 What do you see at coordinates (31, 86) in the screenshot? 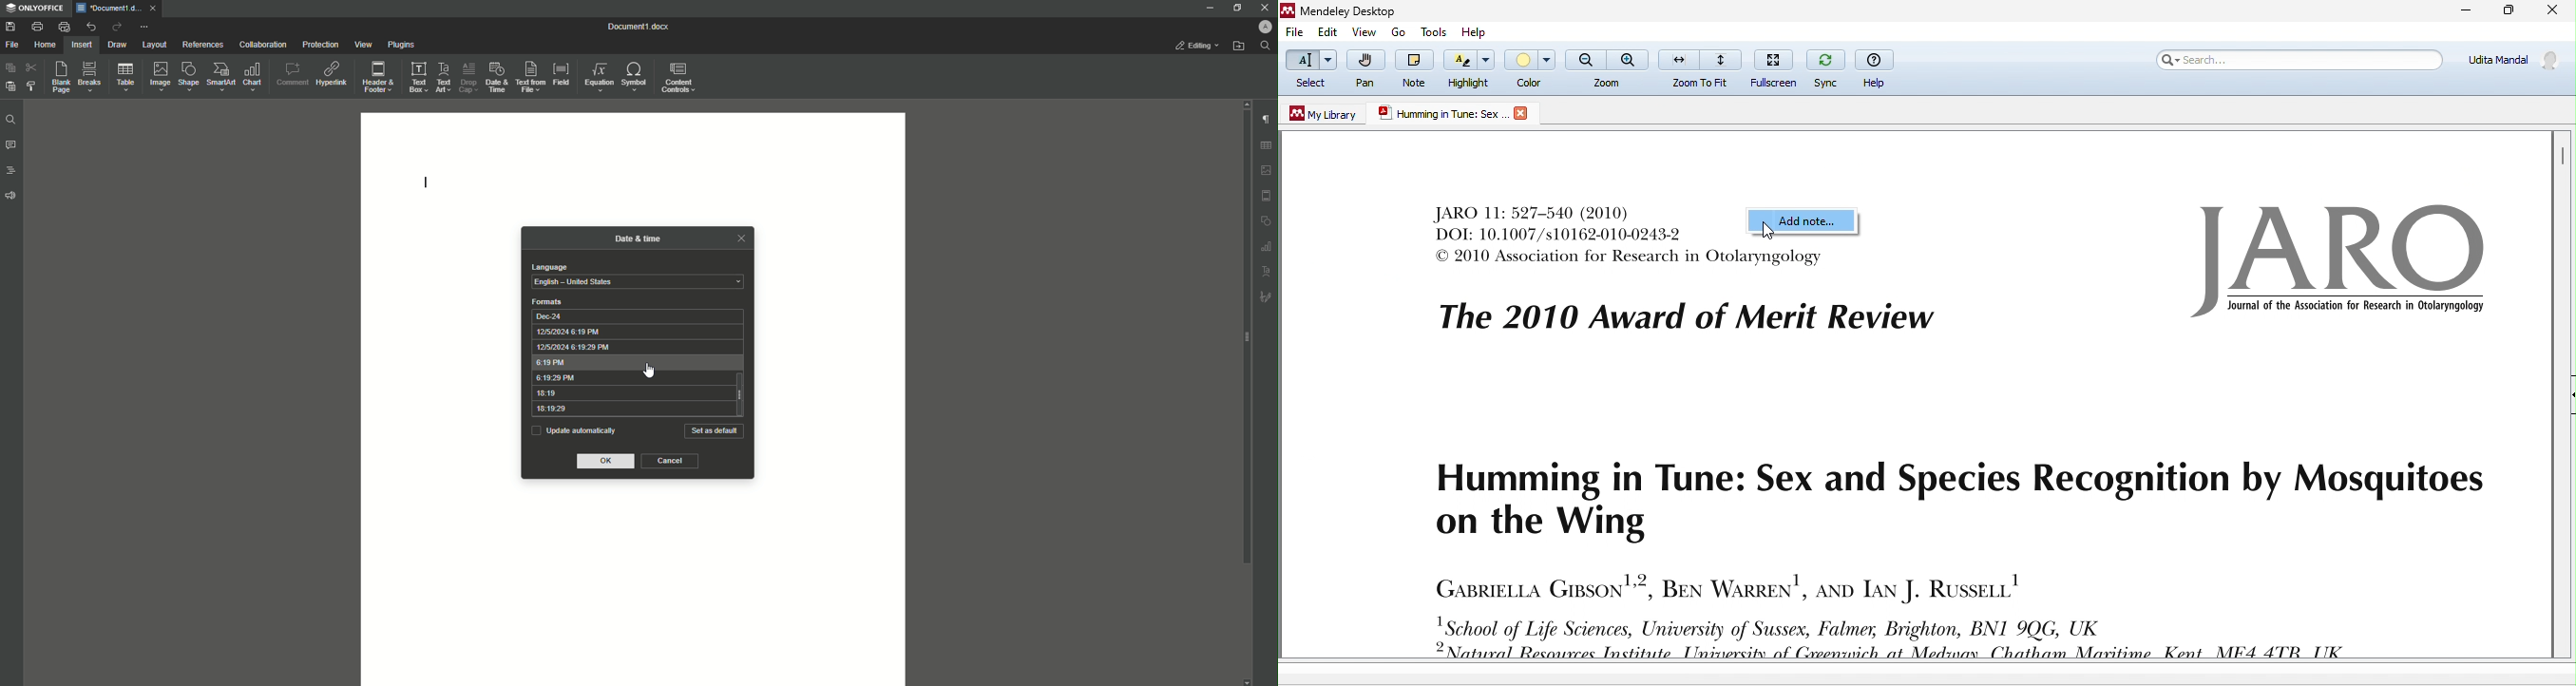
I see `Choose Style` at bounding box center [31, 86].